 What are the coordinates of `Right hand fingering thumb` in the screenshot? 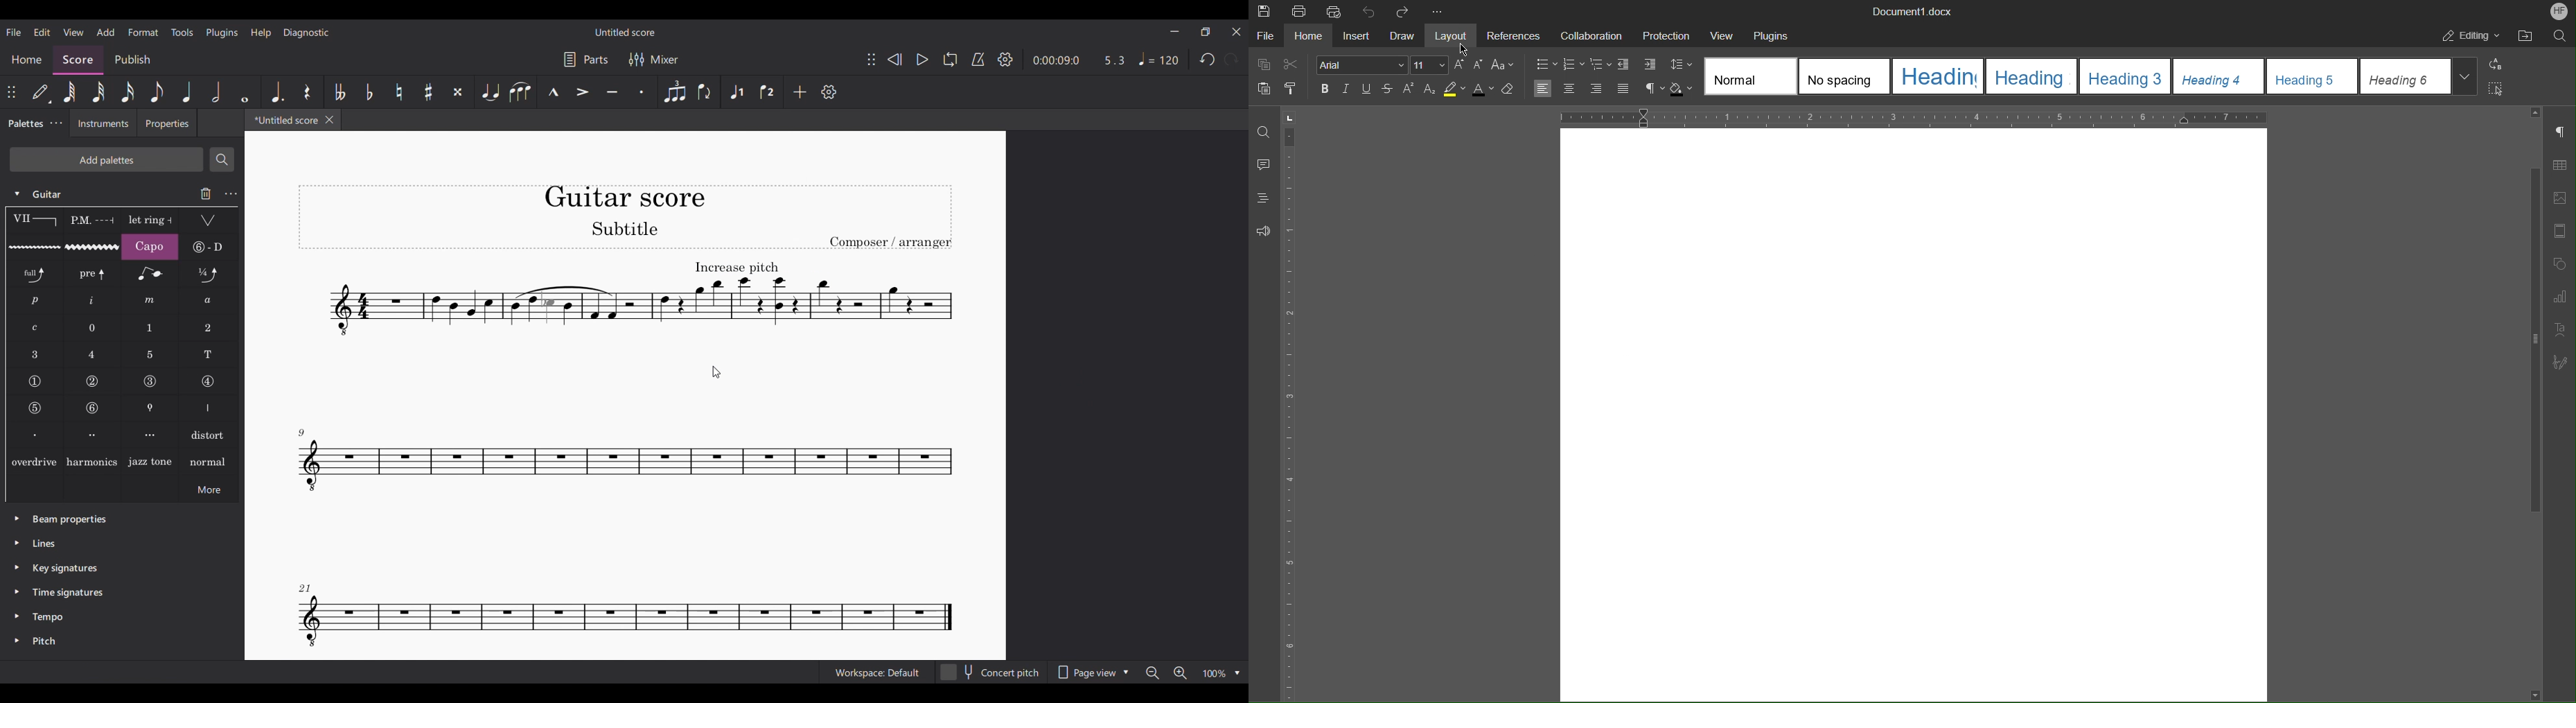 It's located at (209, 408).